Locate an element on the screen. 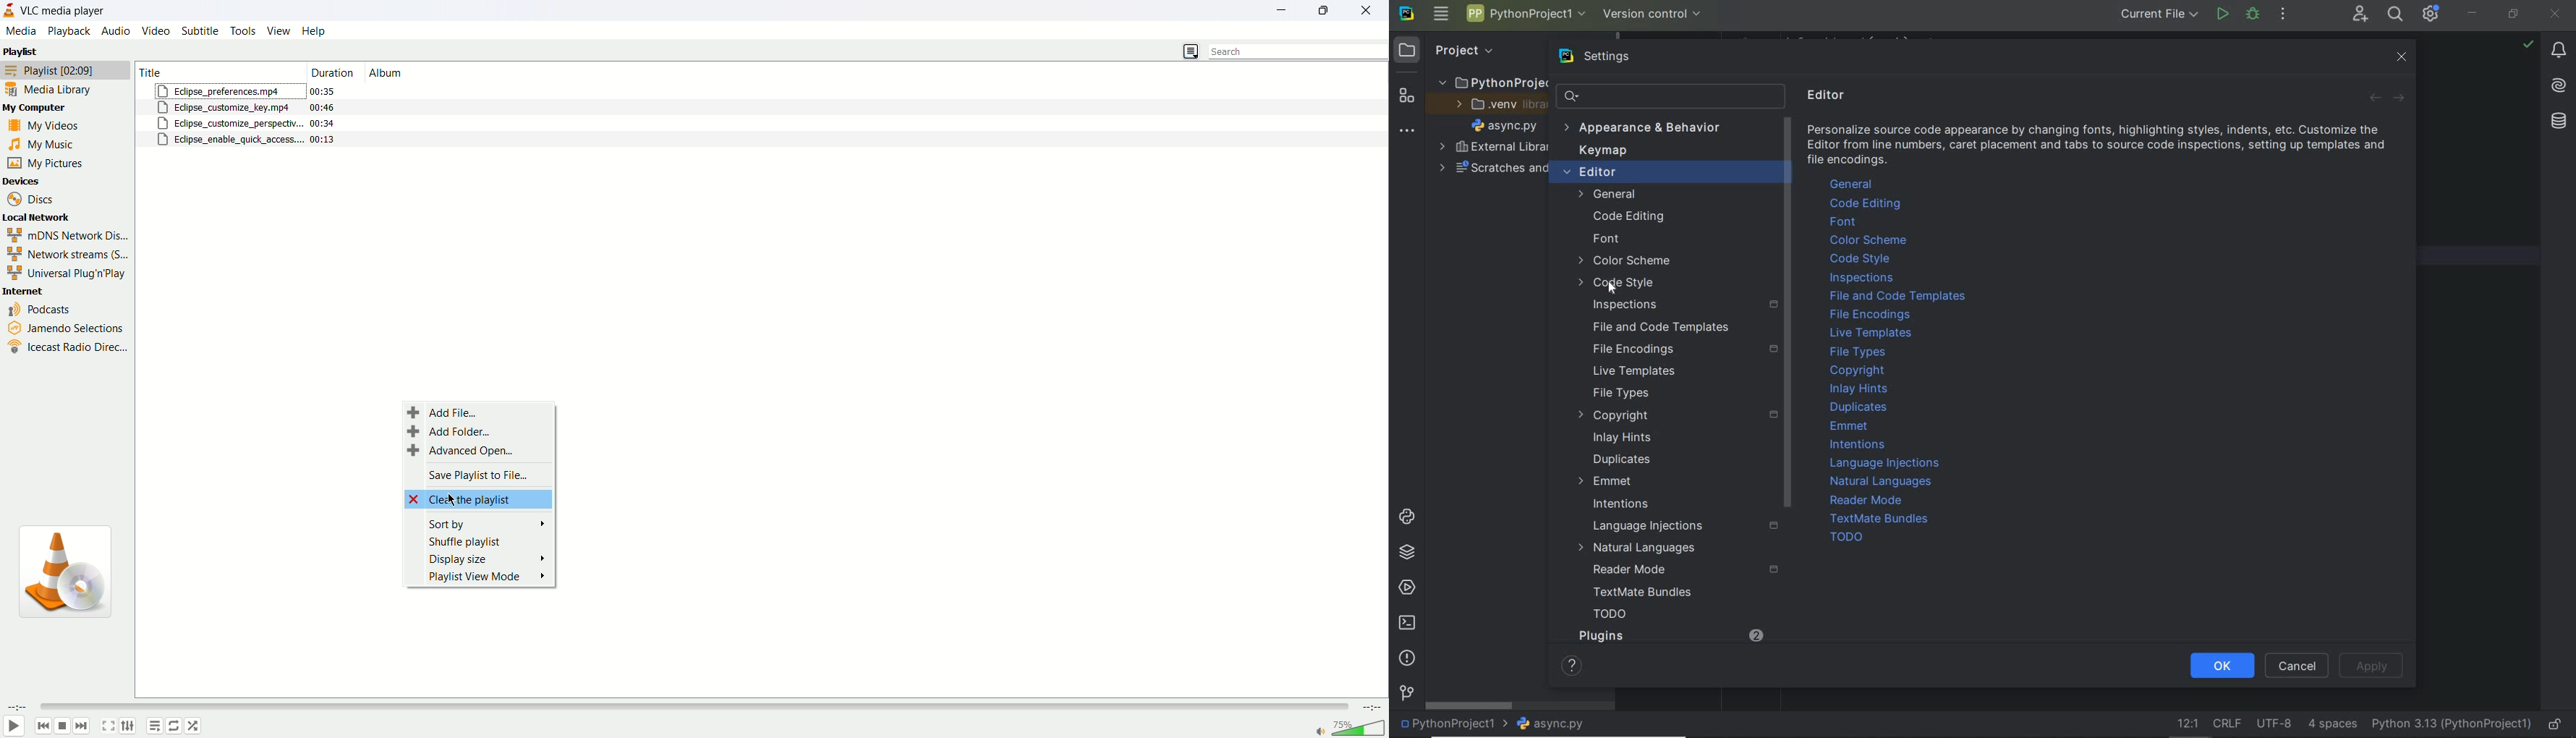 This screenshot has height=756, width=2576. eclipse_preferences.mp4 is located at coordinates (227, 91).